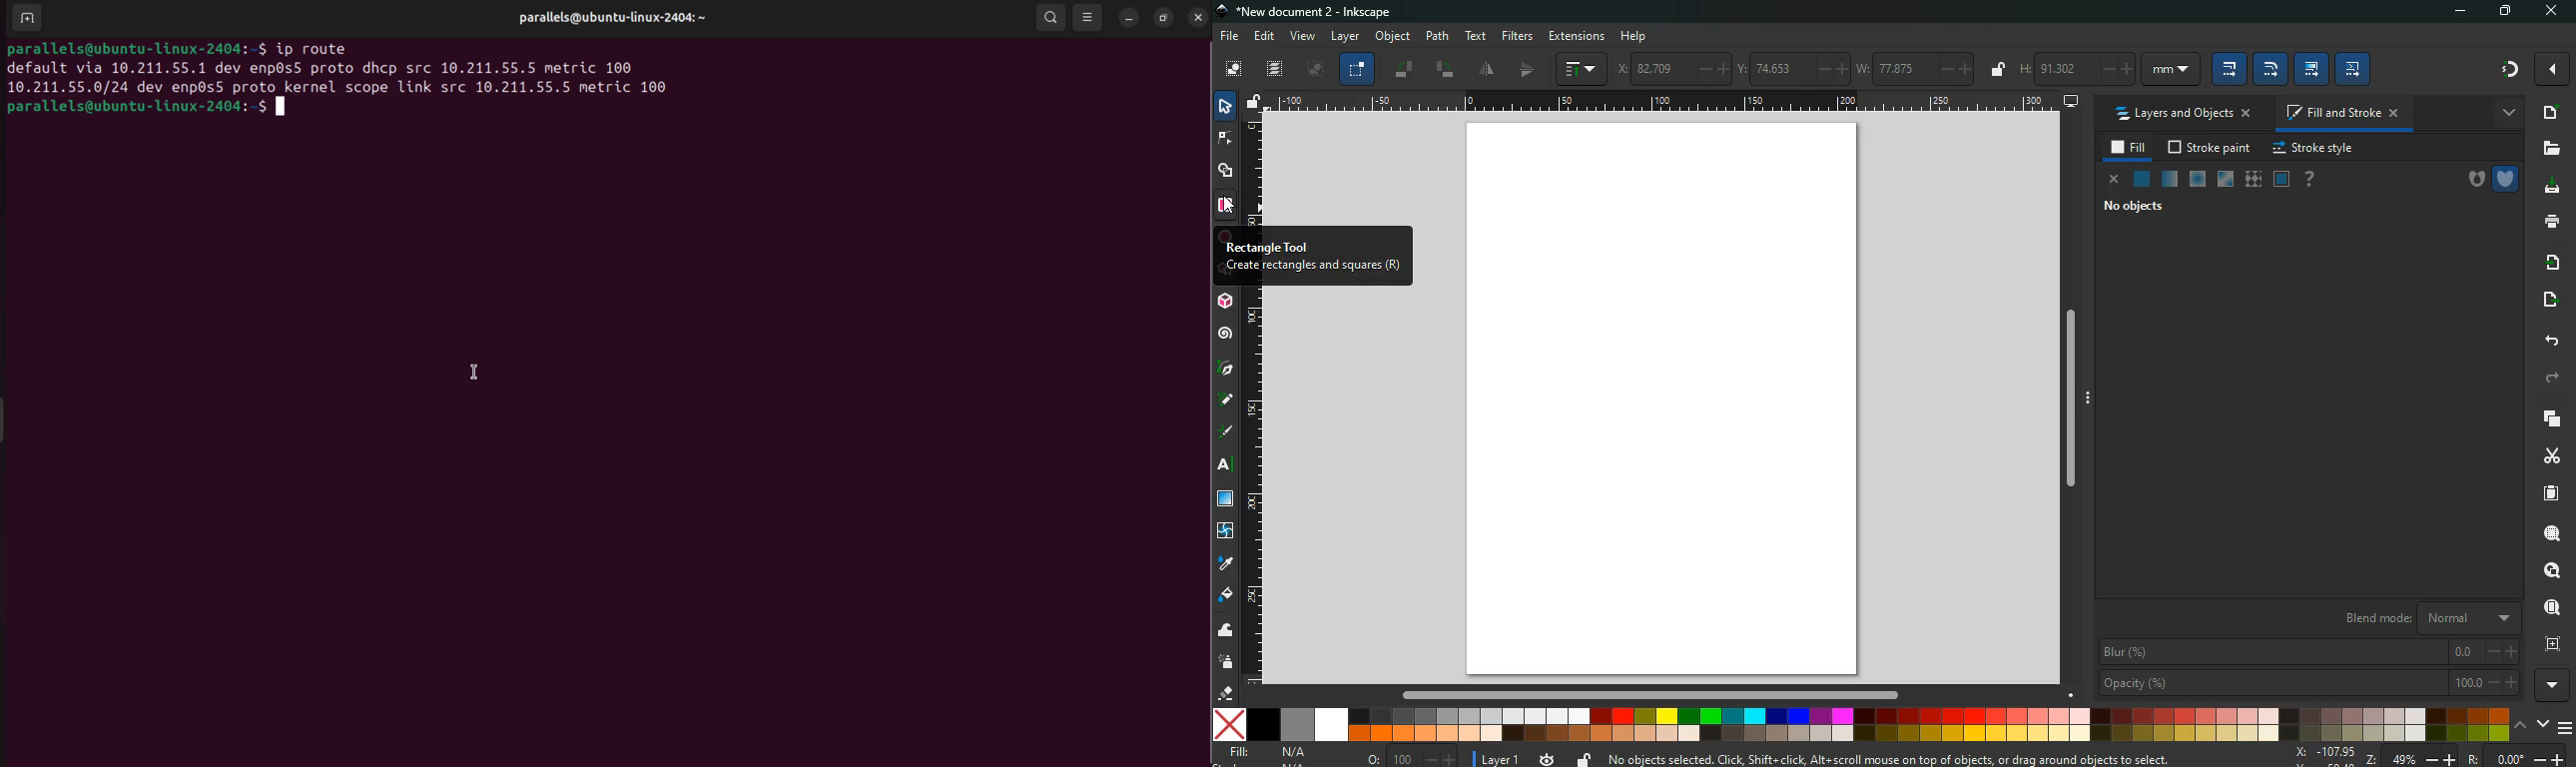 The height and width of the screenshot is (784, 2576). What do you see at coordinates (1255, 175) in the screenshot?
I see `vertical scale` at bounding box center [1255, 175].